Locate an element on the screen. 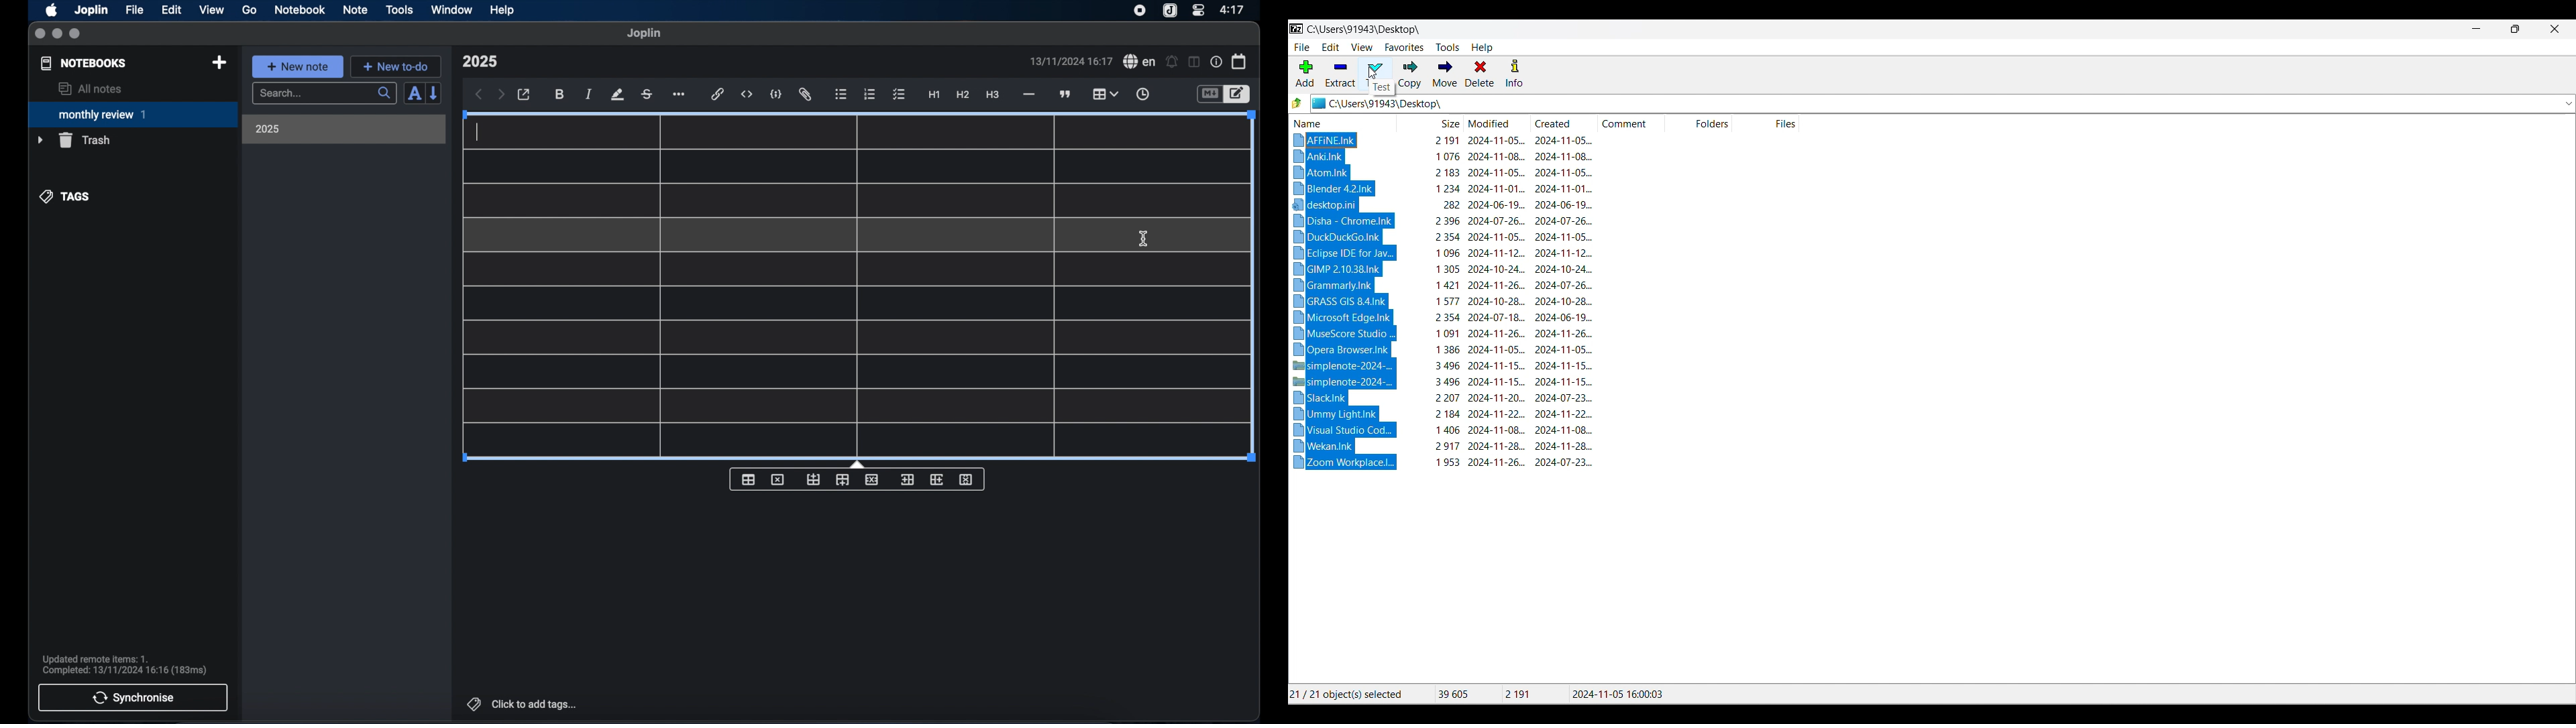 The height and width of the screenshot is (728, 2576). monthly review is located at coordinates (133, 113).